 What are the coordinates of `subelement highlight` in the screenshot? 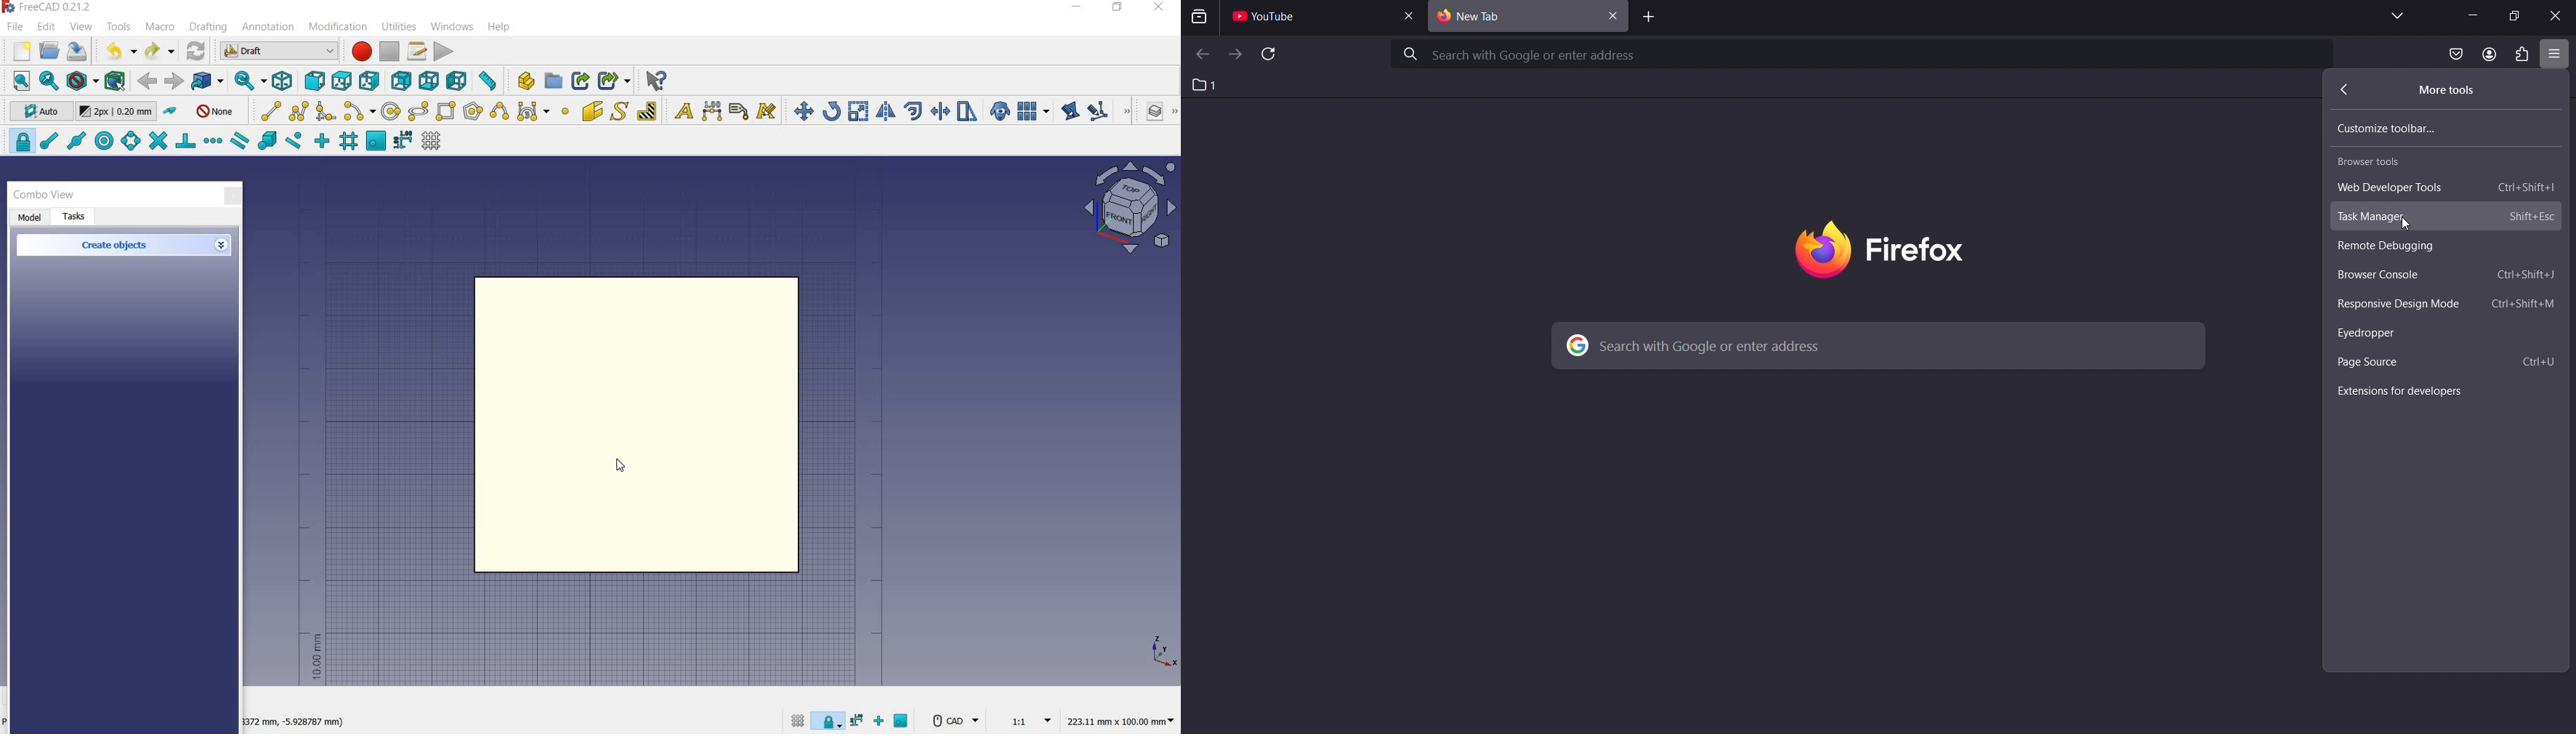 It's located at (1108, 111).